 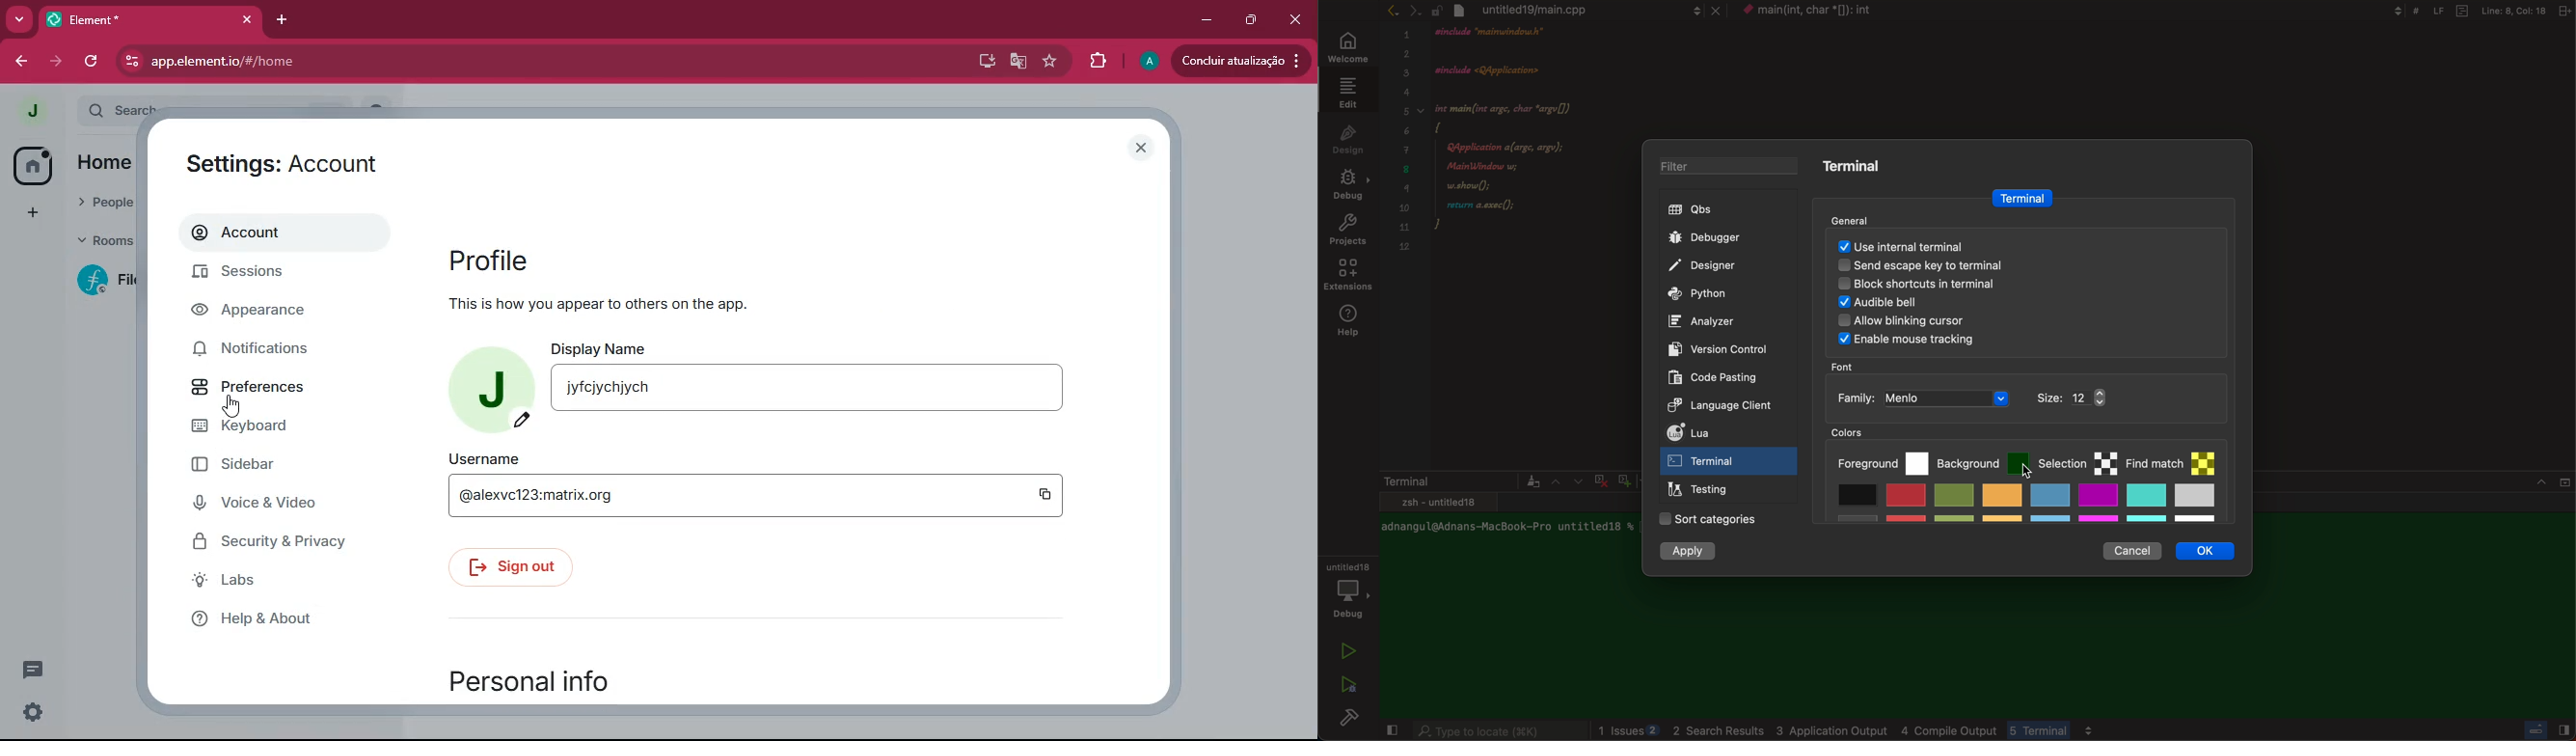 I want to click on code posting, so click(x=1720, y=377).